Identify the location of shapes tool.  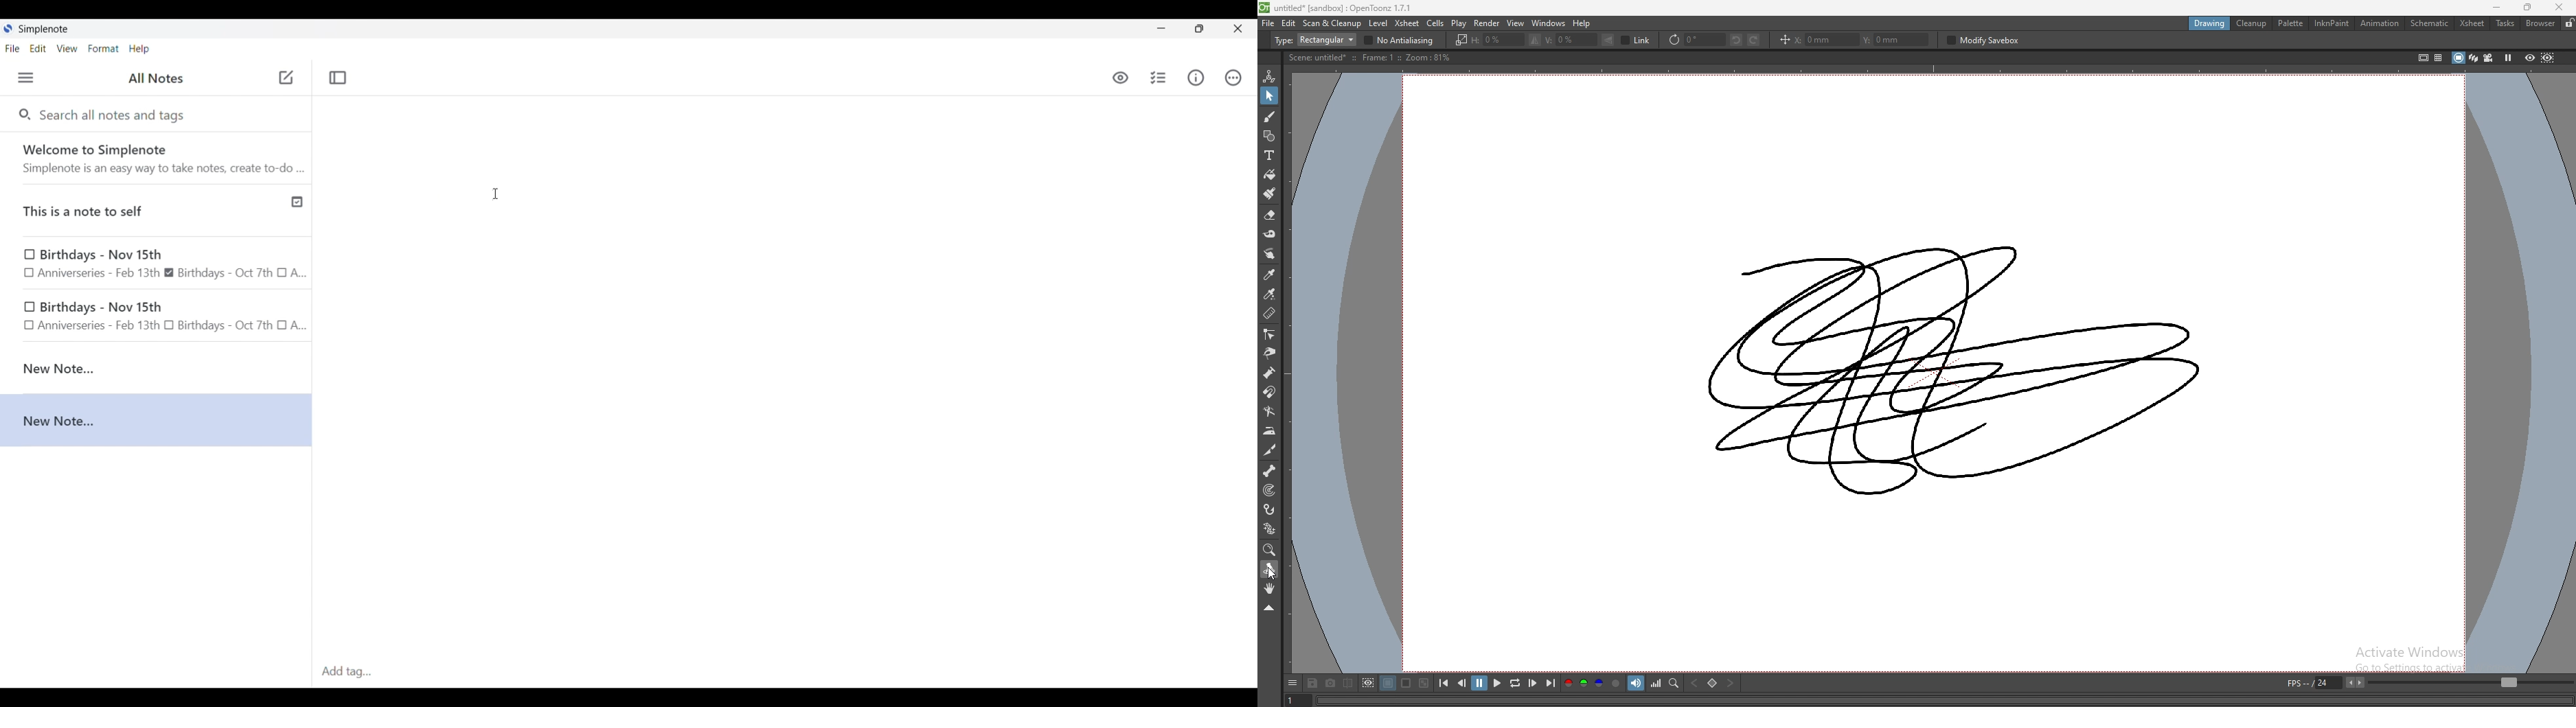
(1269, 137).